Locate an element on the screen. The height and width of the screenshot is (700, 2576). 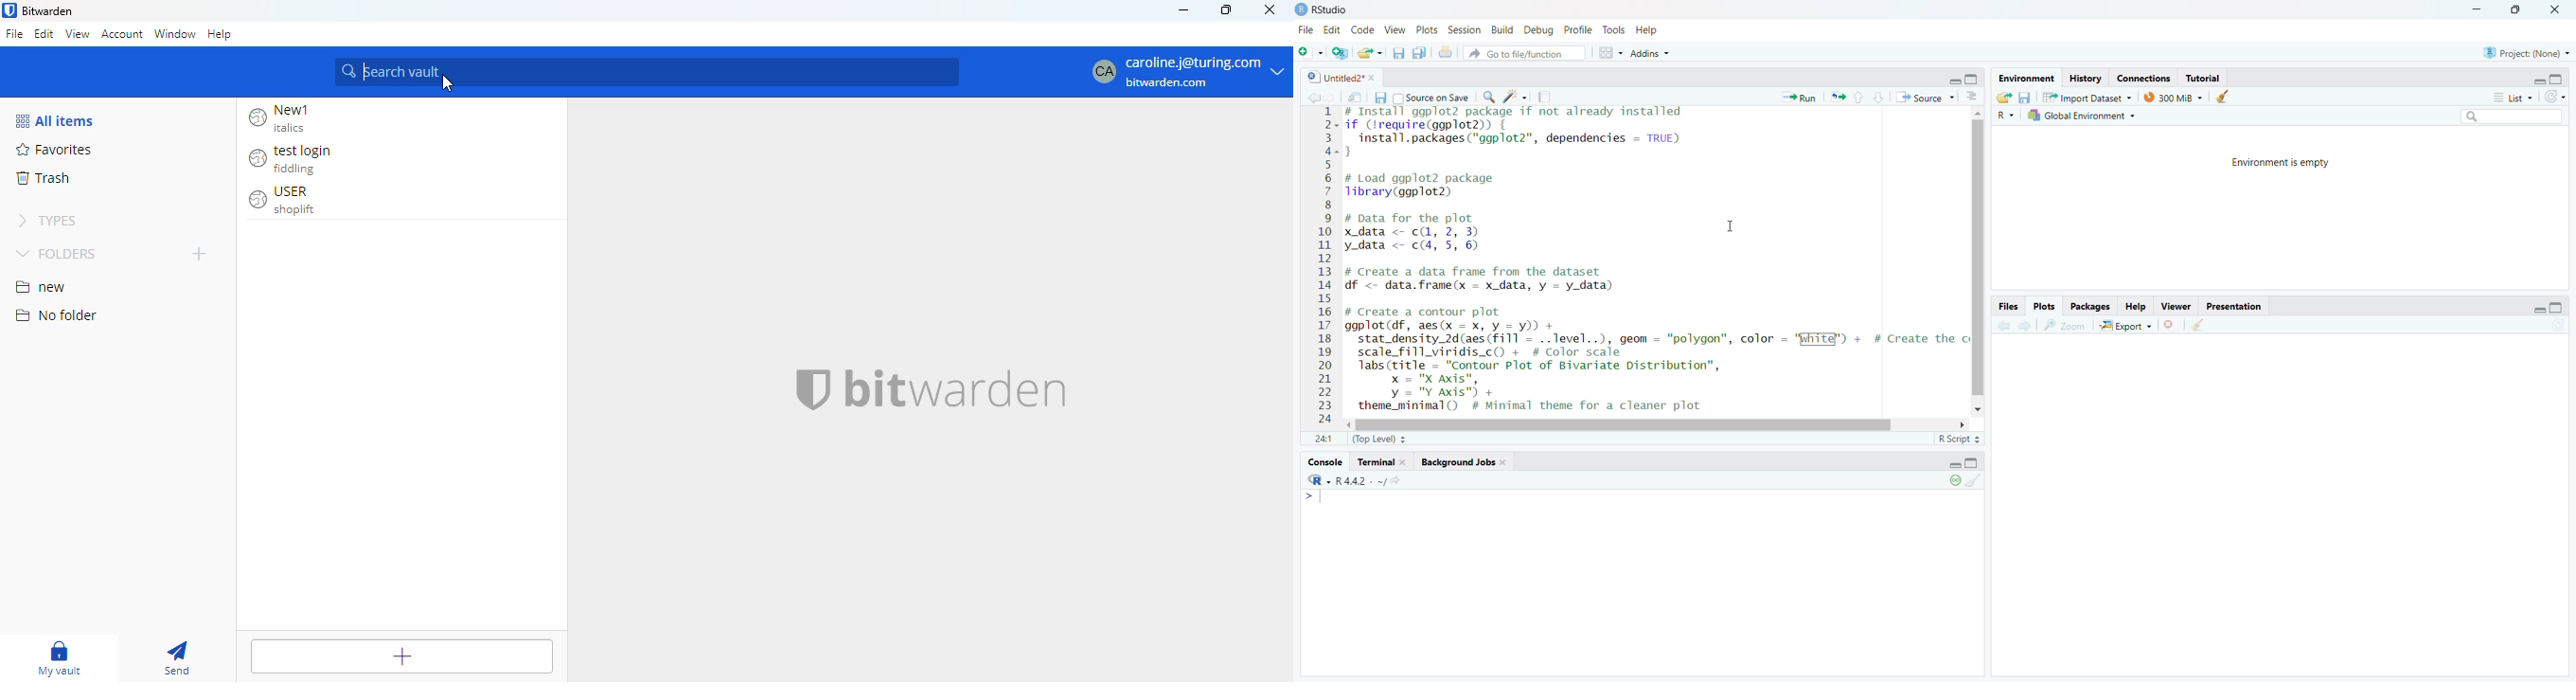
code tools is located at coordinates (1516, 98).